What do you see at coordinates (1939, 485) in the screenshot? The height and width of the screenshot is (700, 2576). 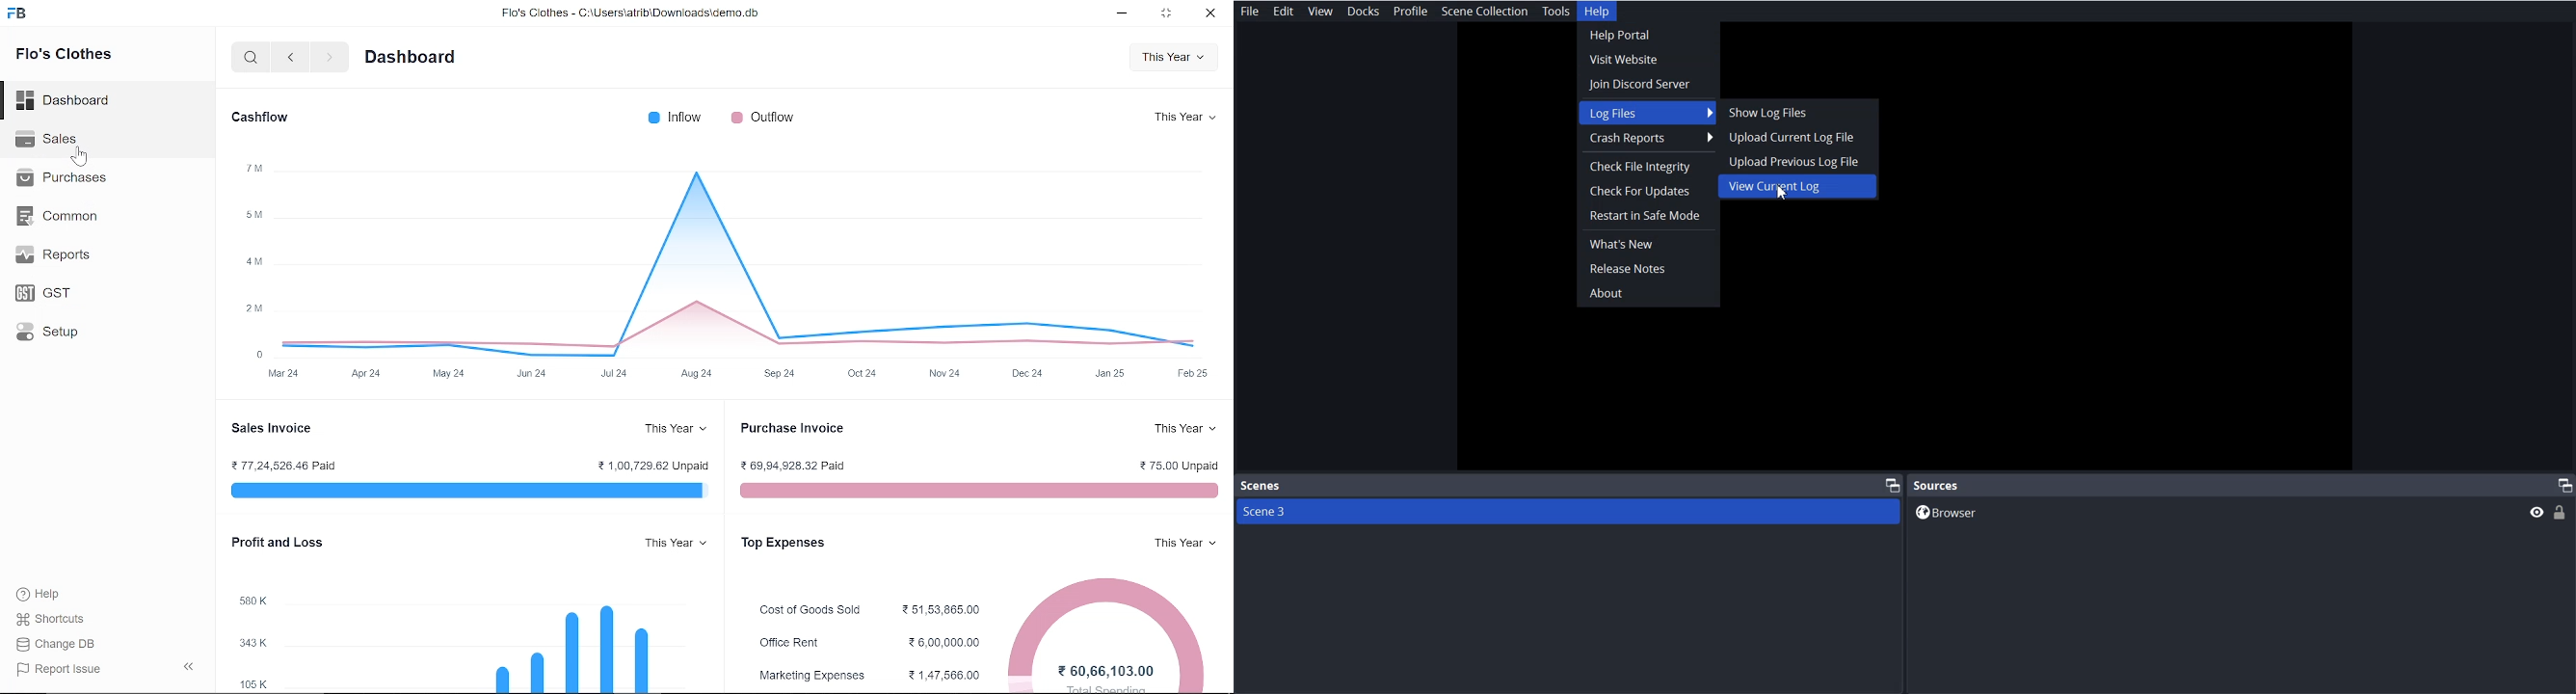 I see `Source` at bounding box center [1939, 485].